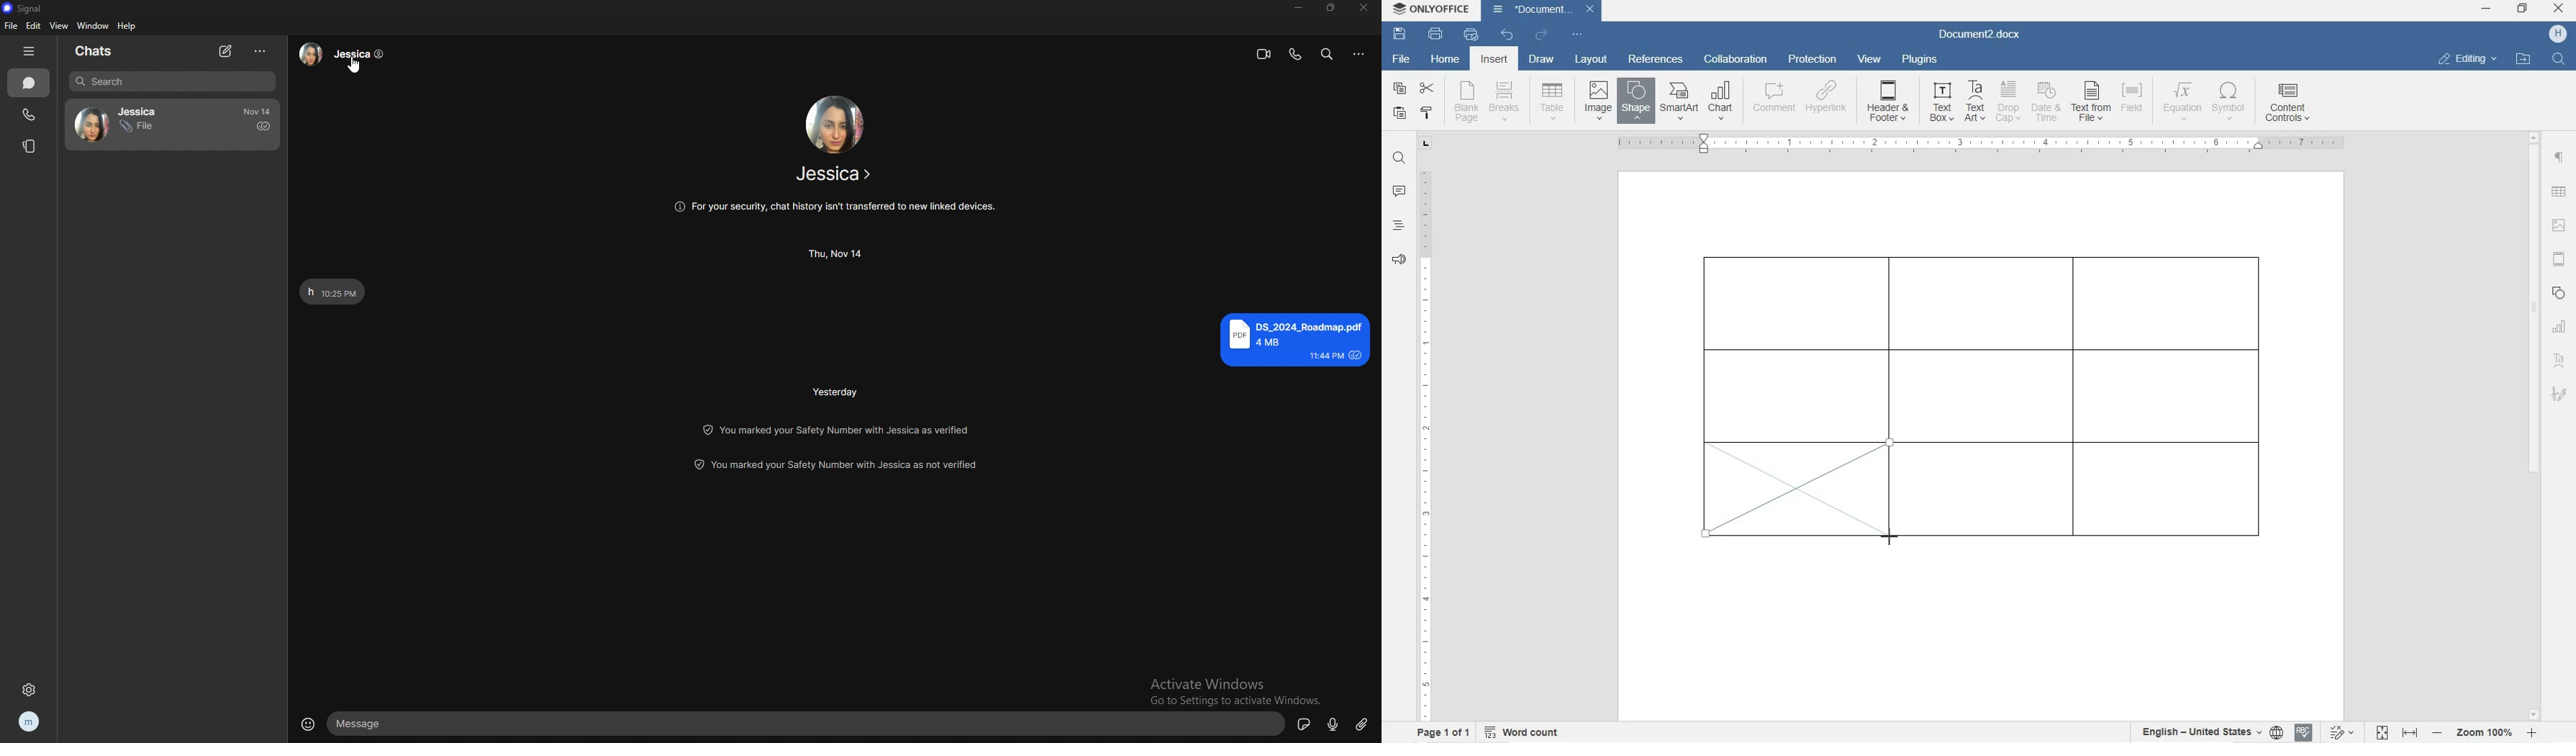  Describe the element at coordinates (2286, 105) in the screenshot. I see `CONTENT CONTROLS` at that location.